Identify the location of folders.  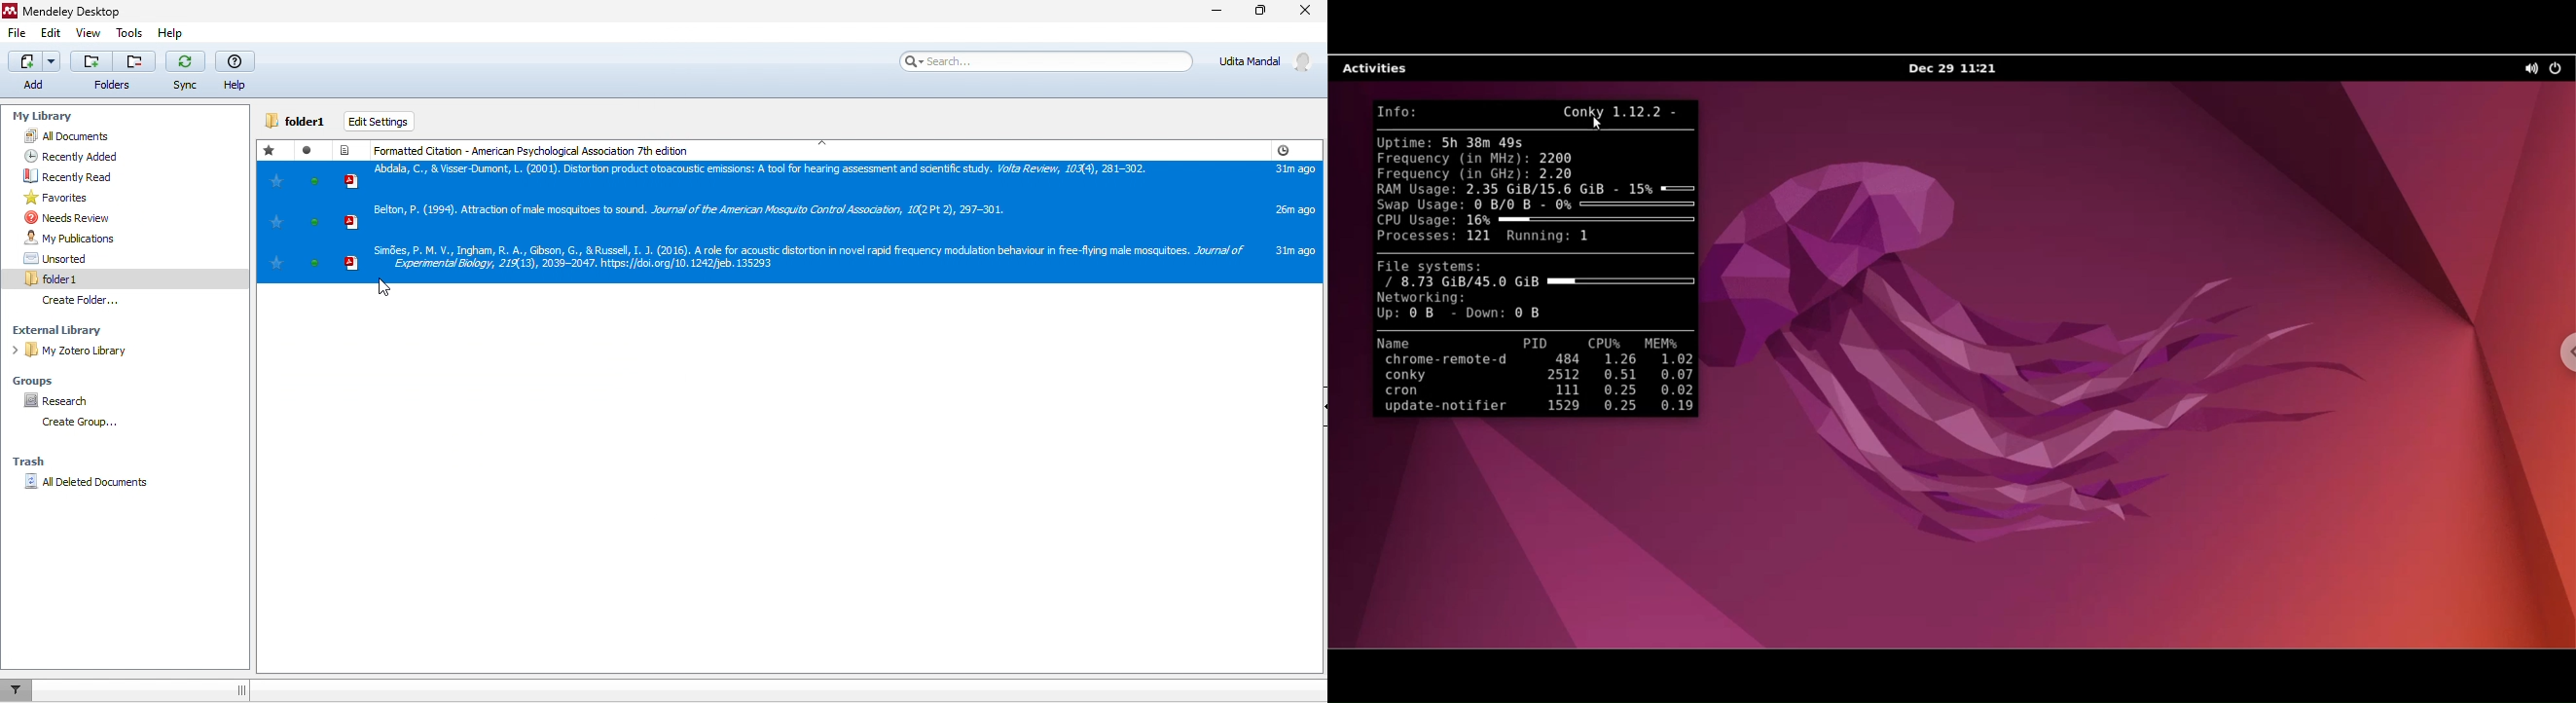
(110, 70).